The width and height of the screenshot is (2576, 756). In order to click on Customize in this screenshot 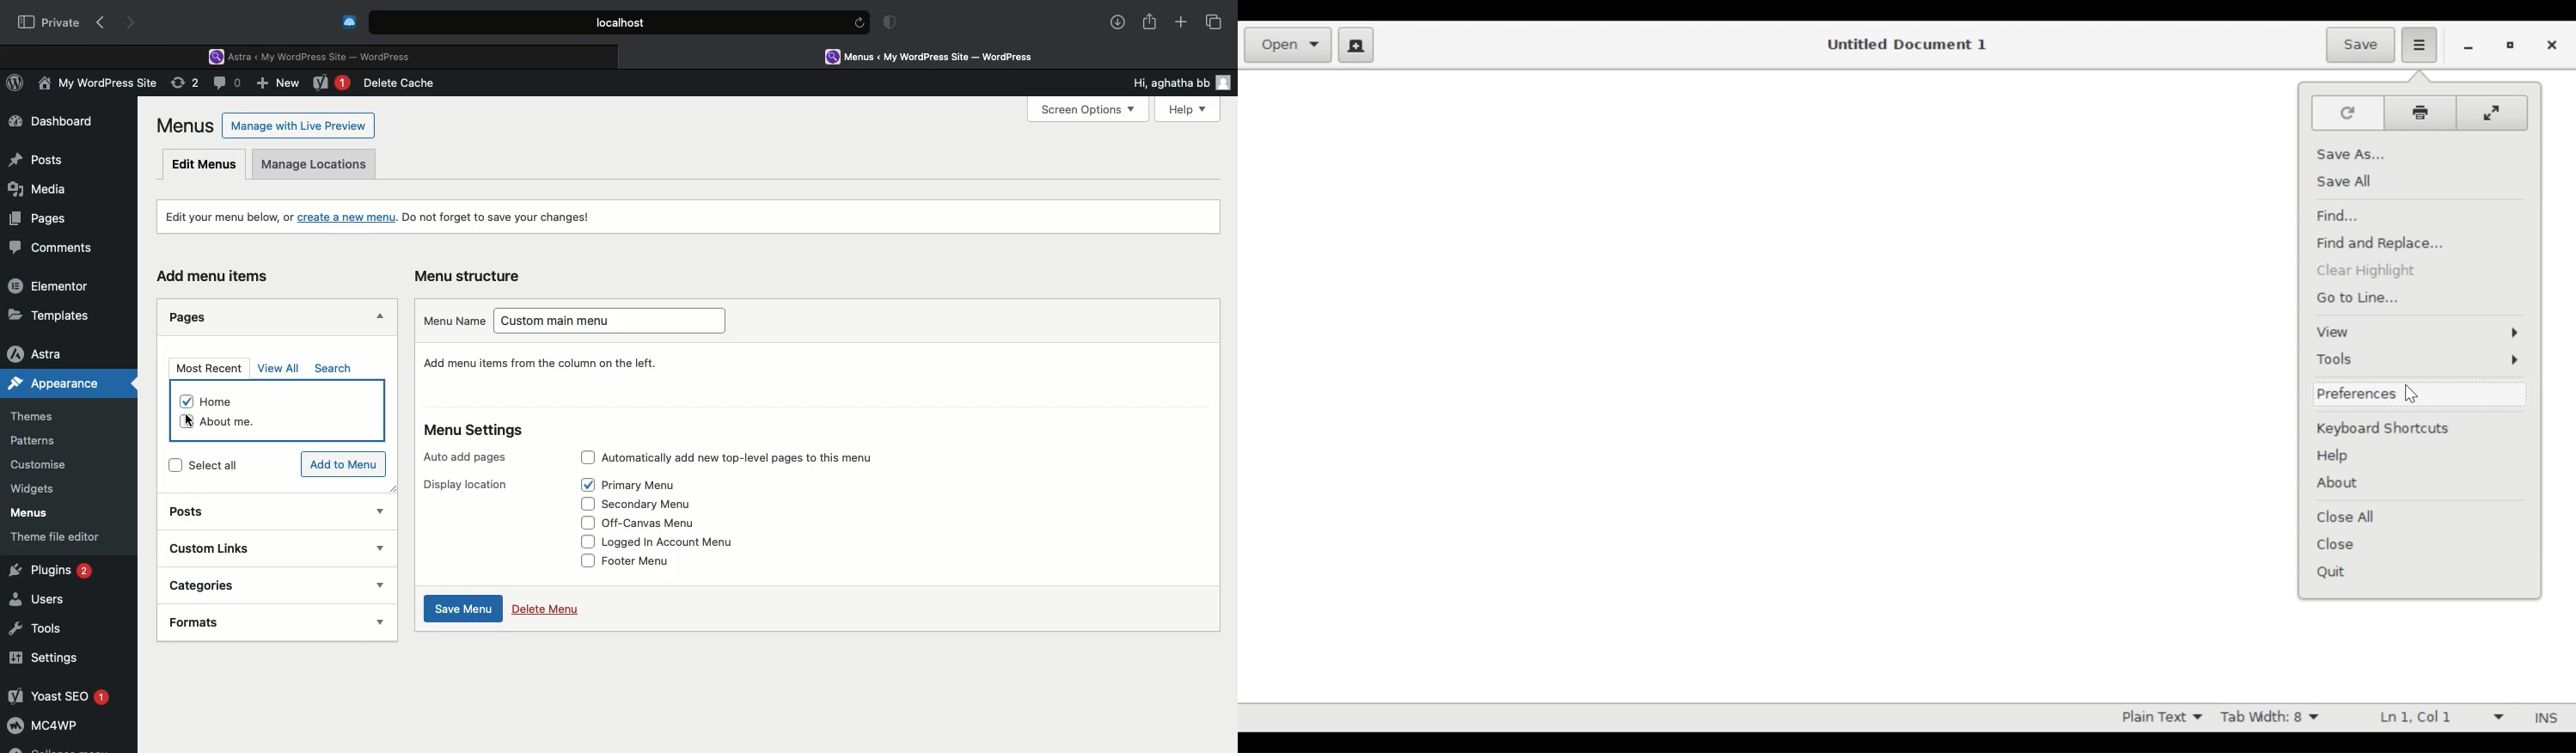, I will do `click(41, 468)`.